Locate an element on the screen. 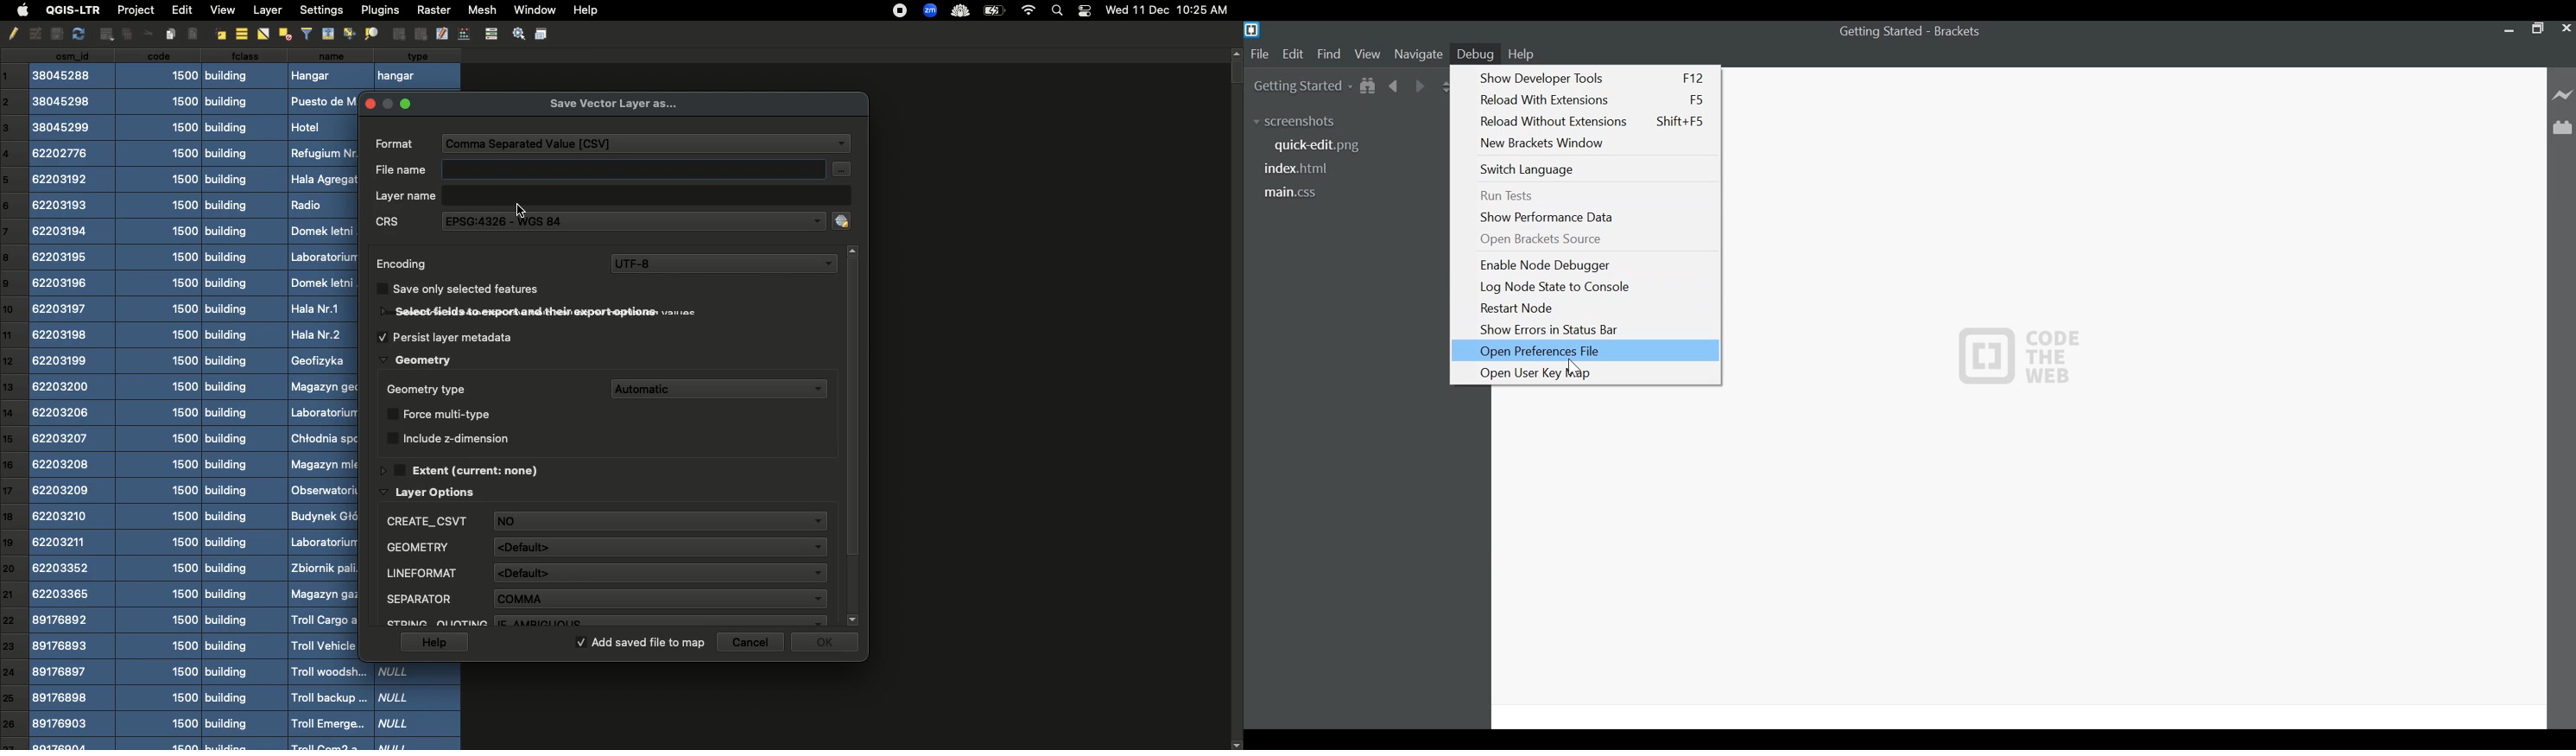 This screenshot has height=756, width=2576. control bar is located at coordinates (490, 33).